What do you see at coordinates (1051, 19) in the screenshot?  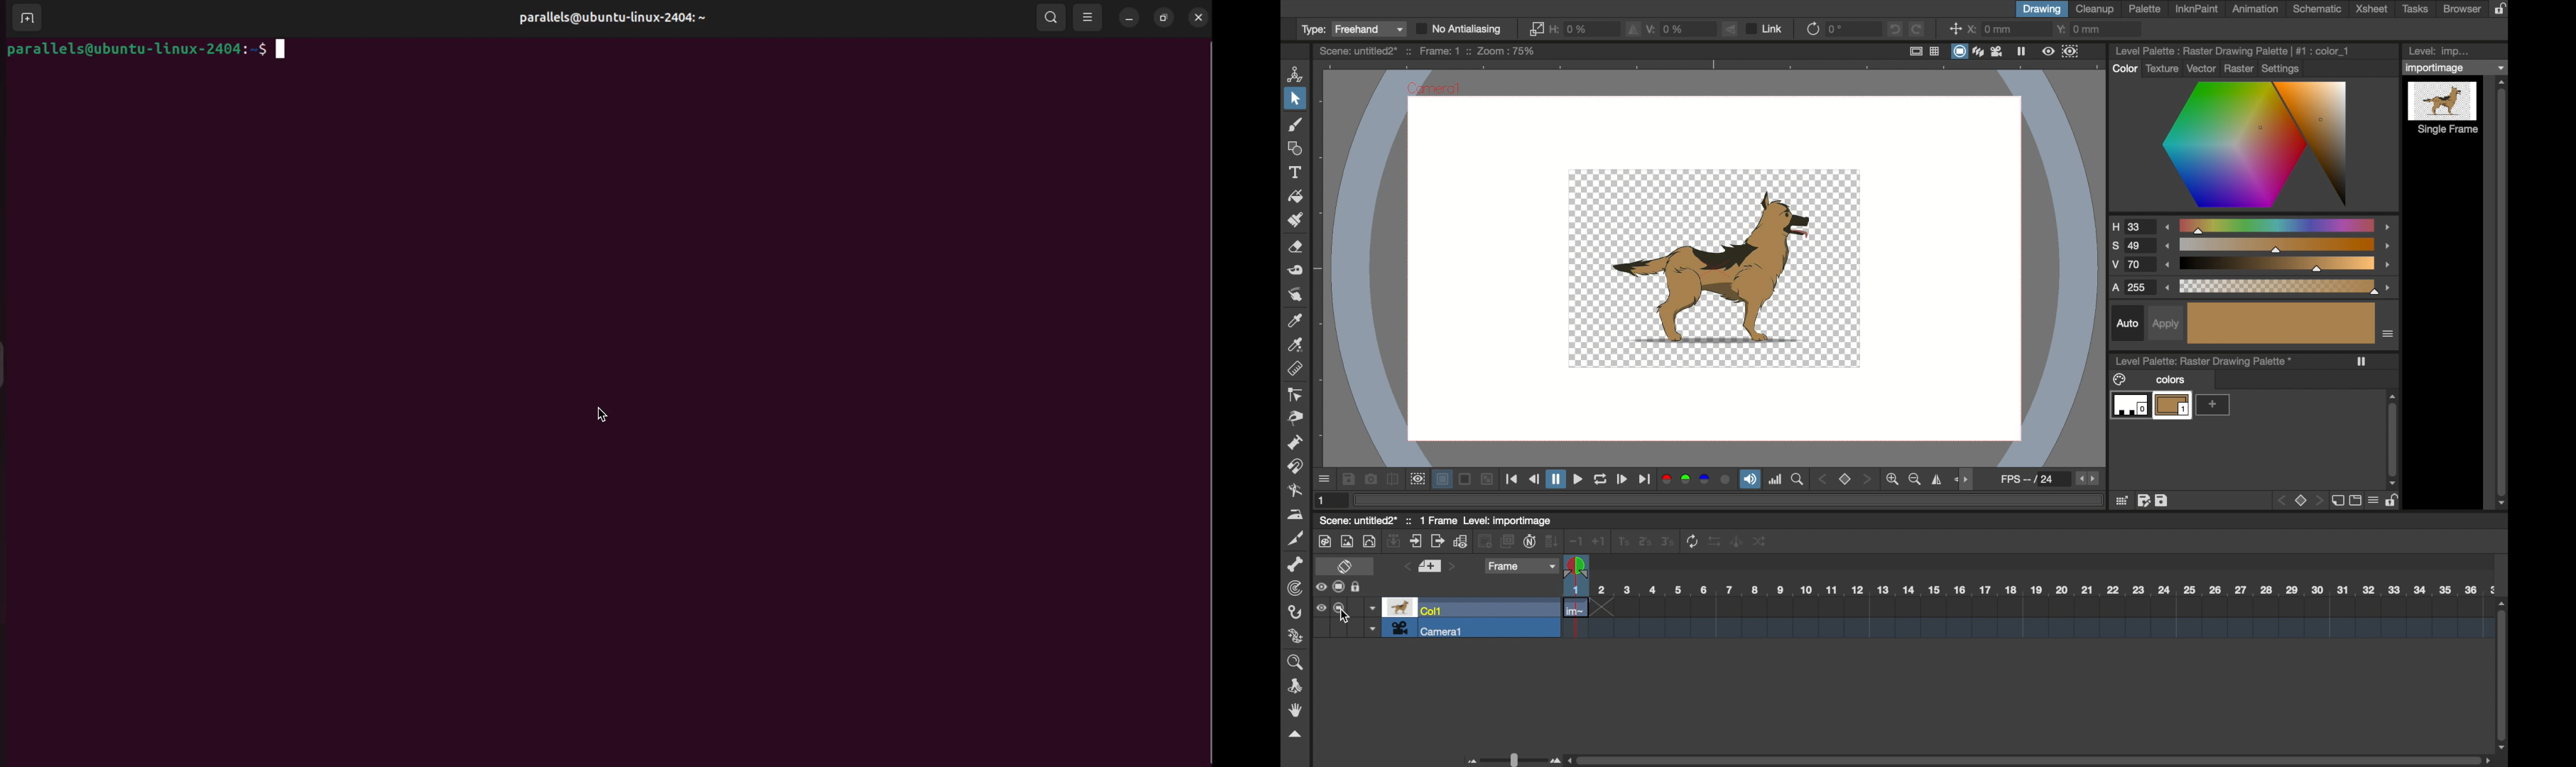 I see `search` at bounding box center [1051, 19].